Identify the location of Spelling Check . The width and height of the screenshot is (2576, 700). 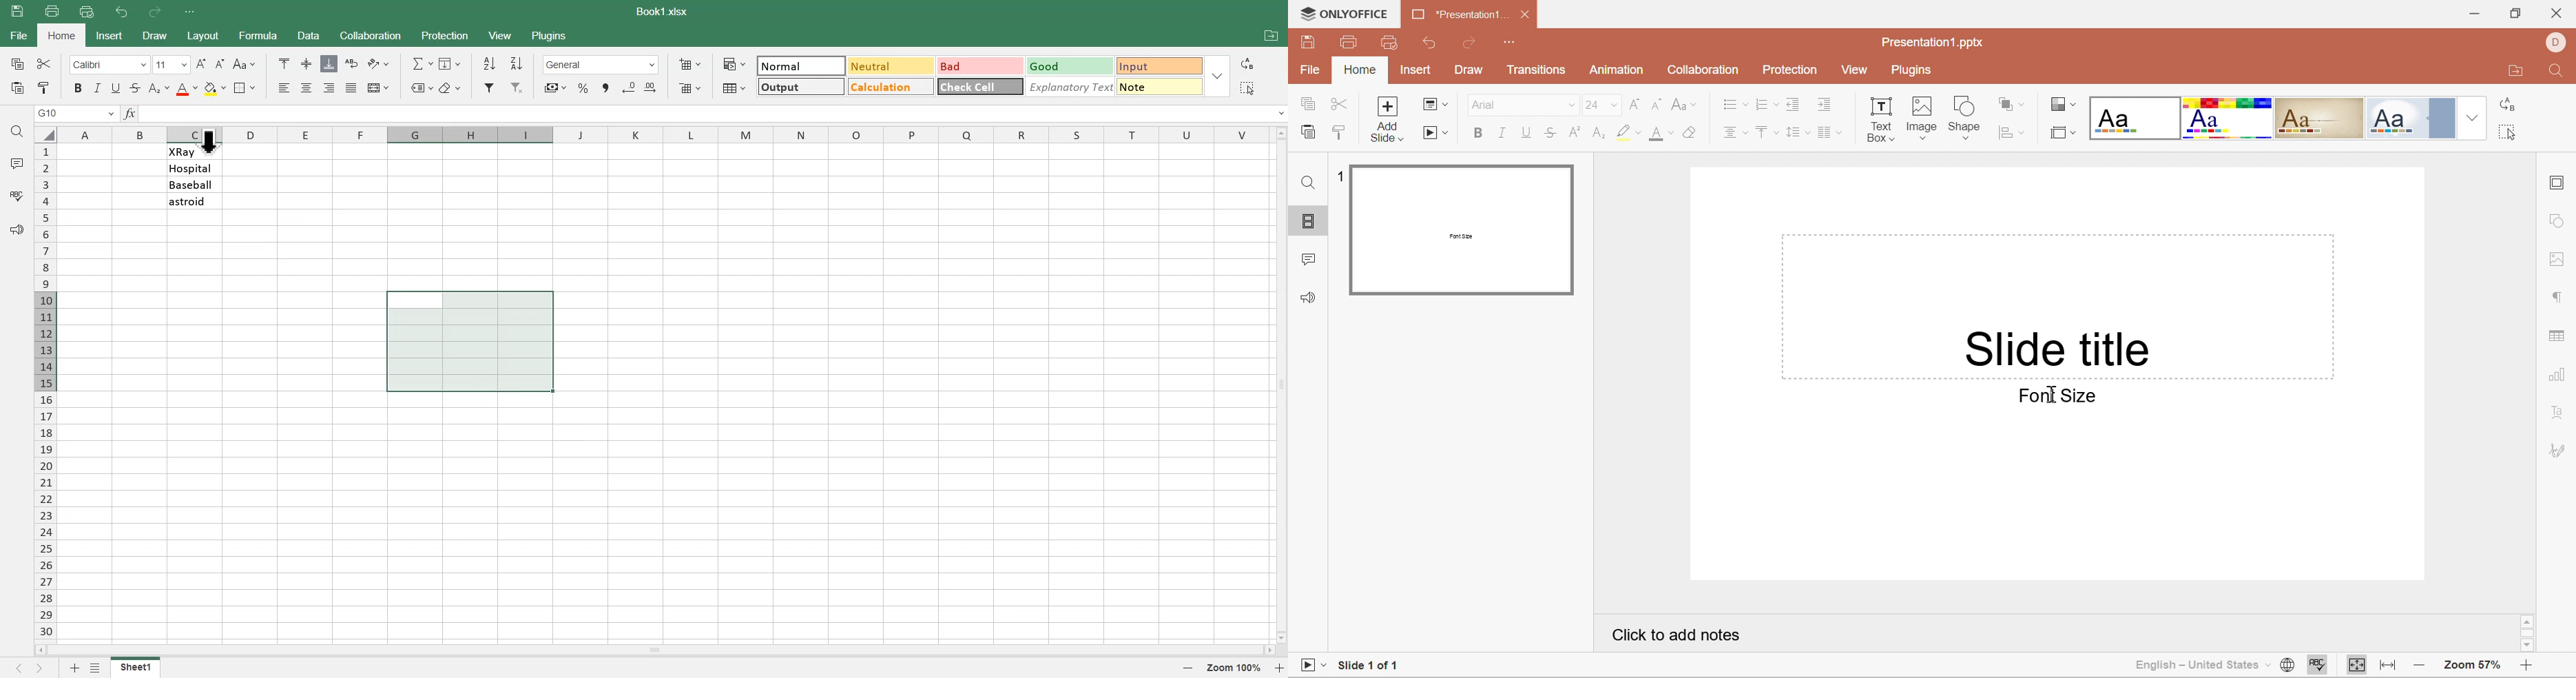
(17, 194).